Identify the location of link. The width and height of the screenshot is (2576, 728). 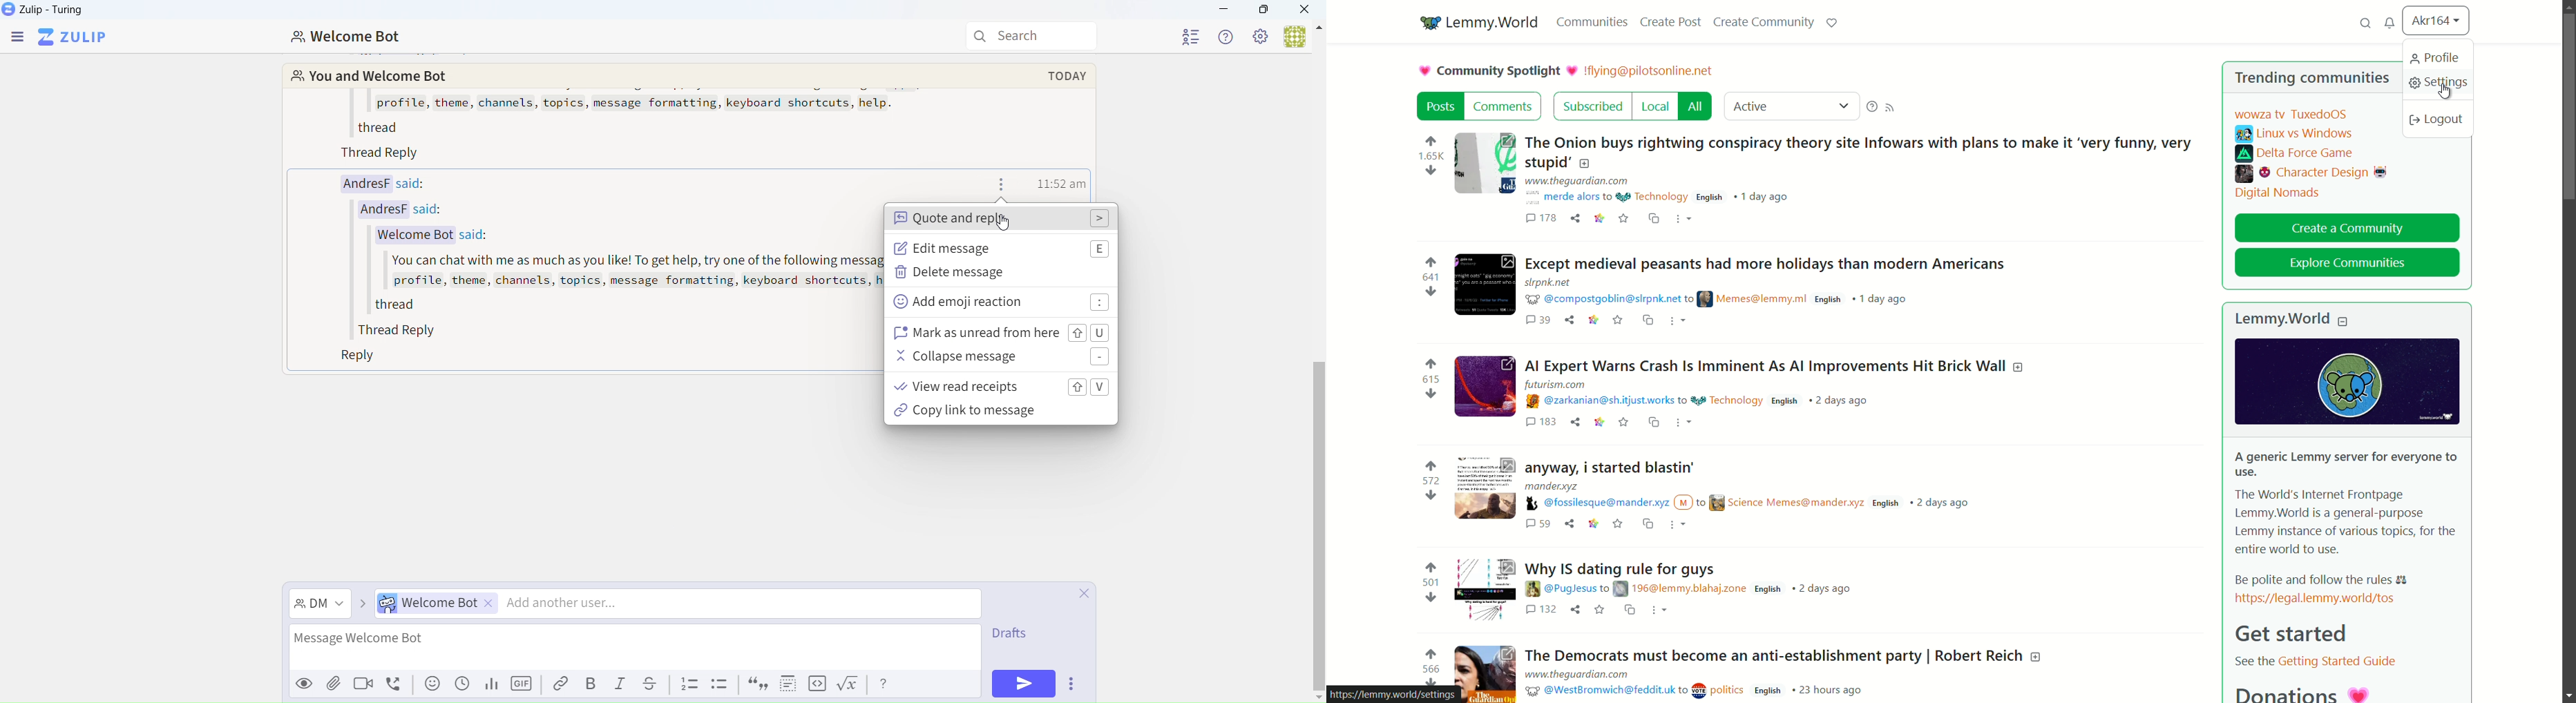
(1600, 422).